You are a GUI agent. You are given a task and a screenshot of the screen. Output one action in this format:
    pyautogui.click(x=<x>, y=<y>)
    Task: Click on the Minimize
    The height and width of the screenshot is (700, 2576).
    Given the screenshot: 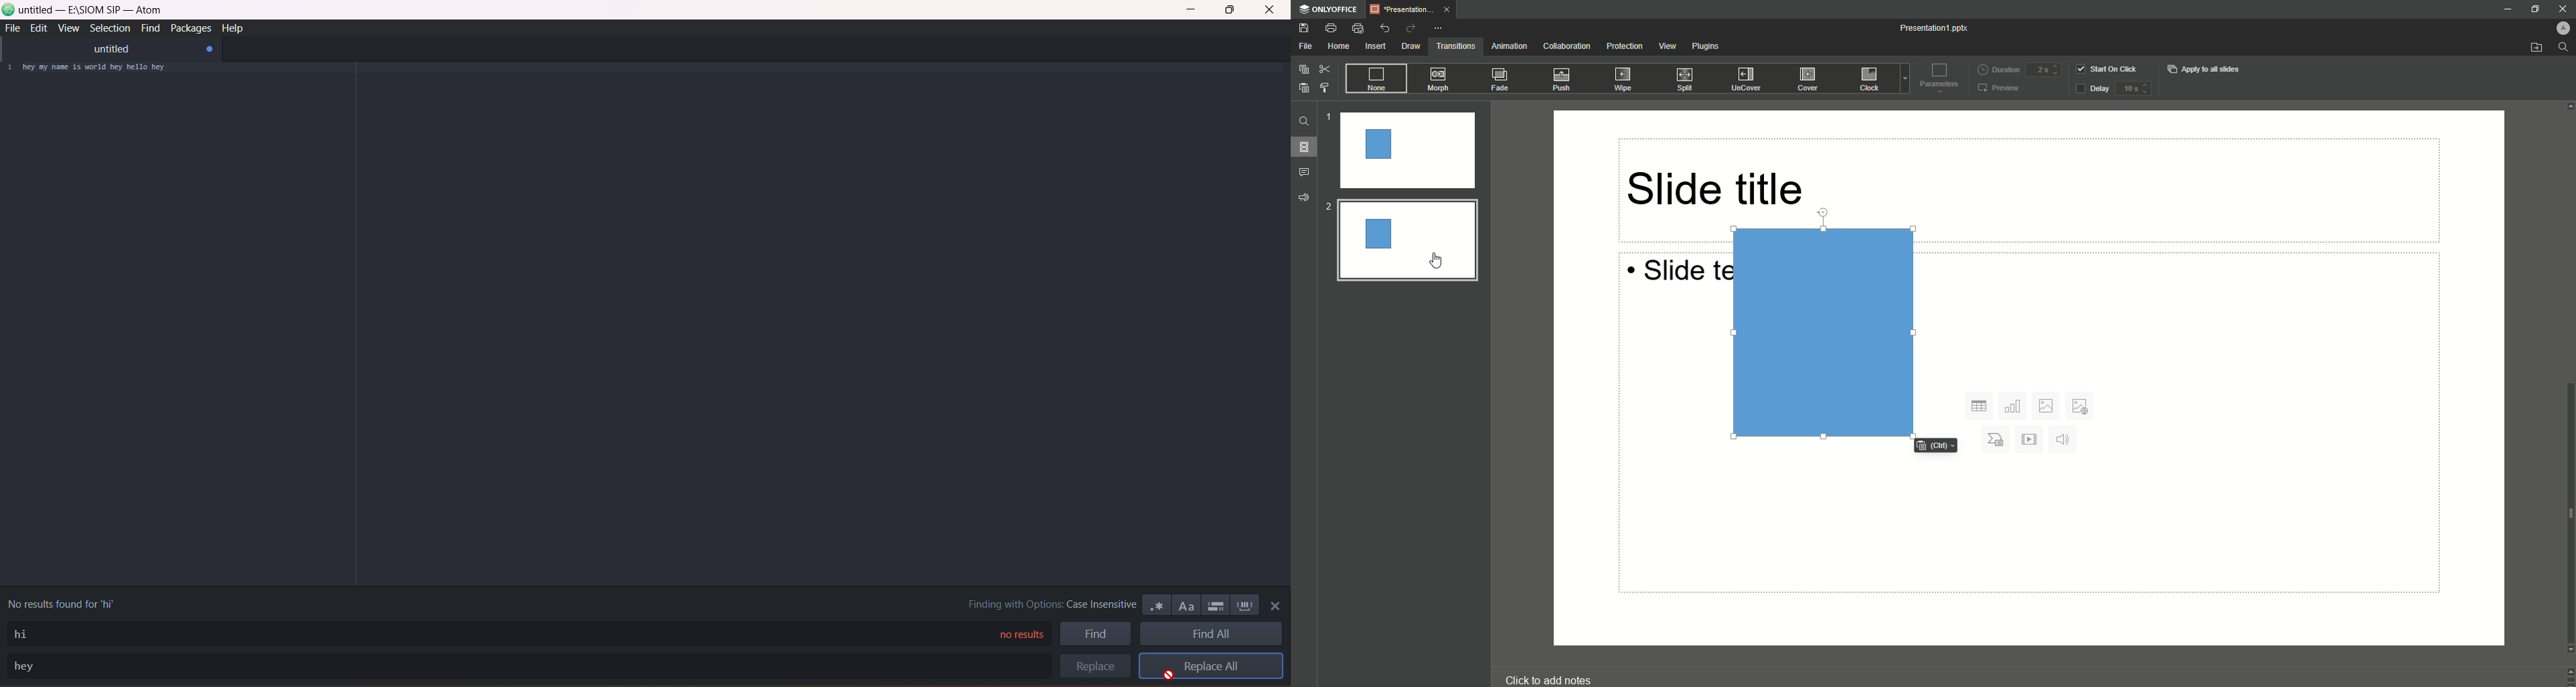 What is the action you would take?
    pyautogui.click(x=2505, y=8)
    